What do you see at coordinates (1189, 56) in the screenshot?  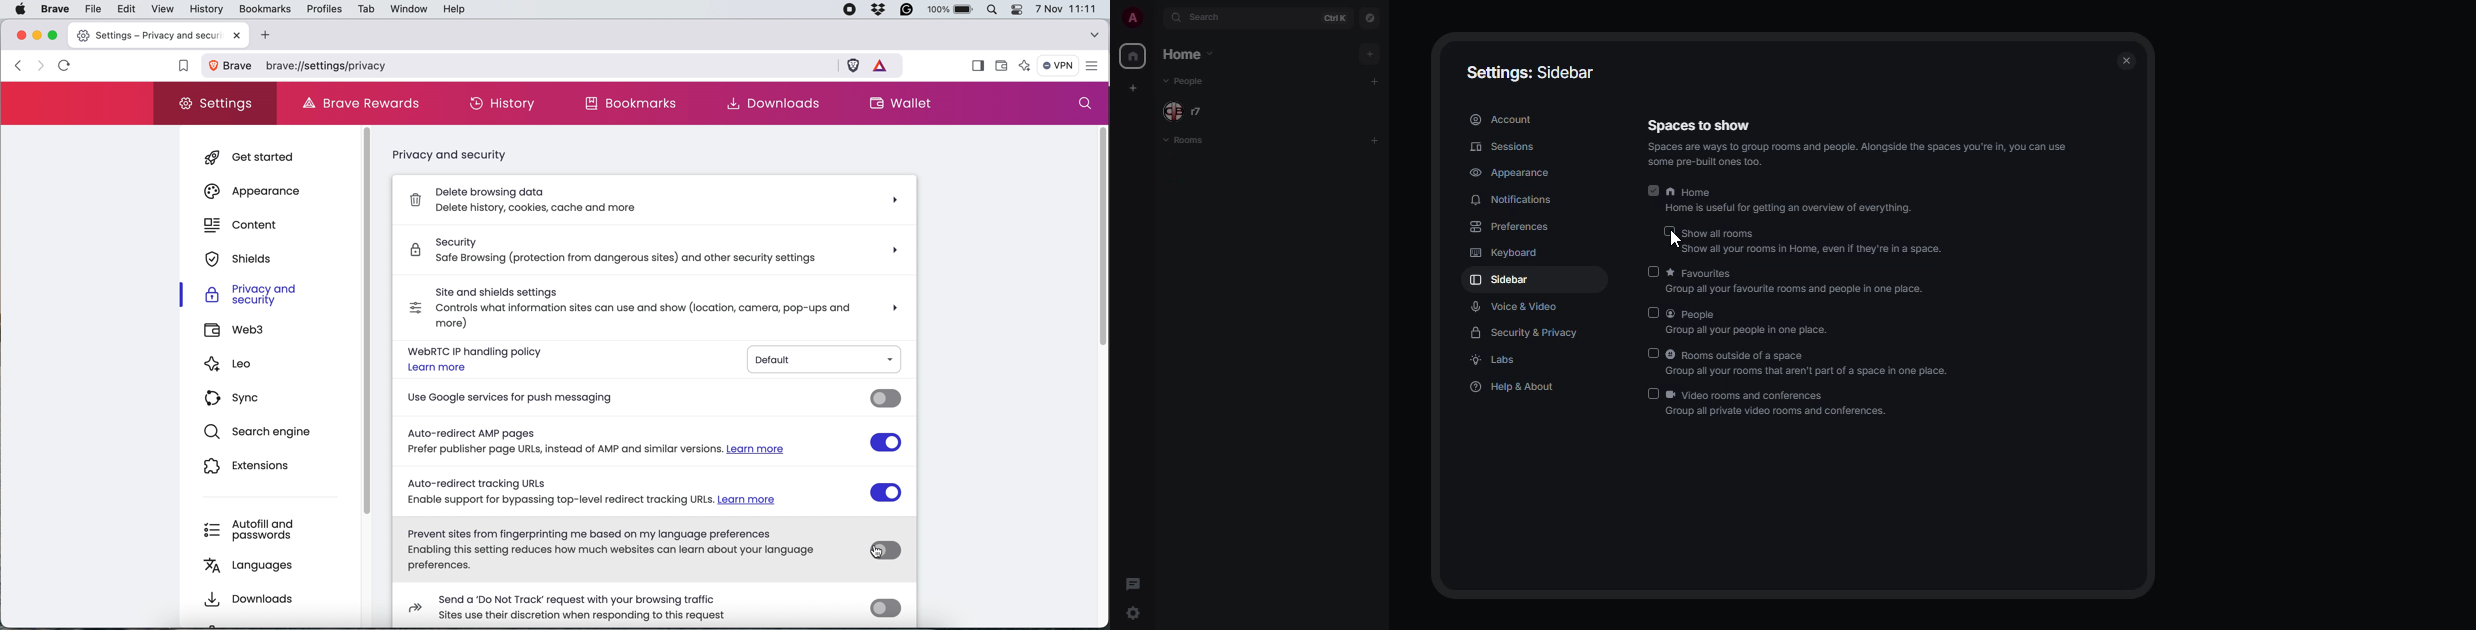 I see `home` at bounding box center [1189, 56].